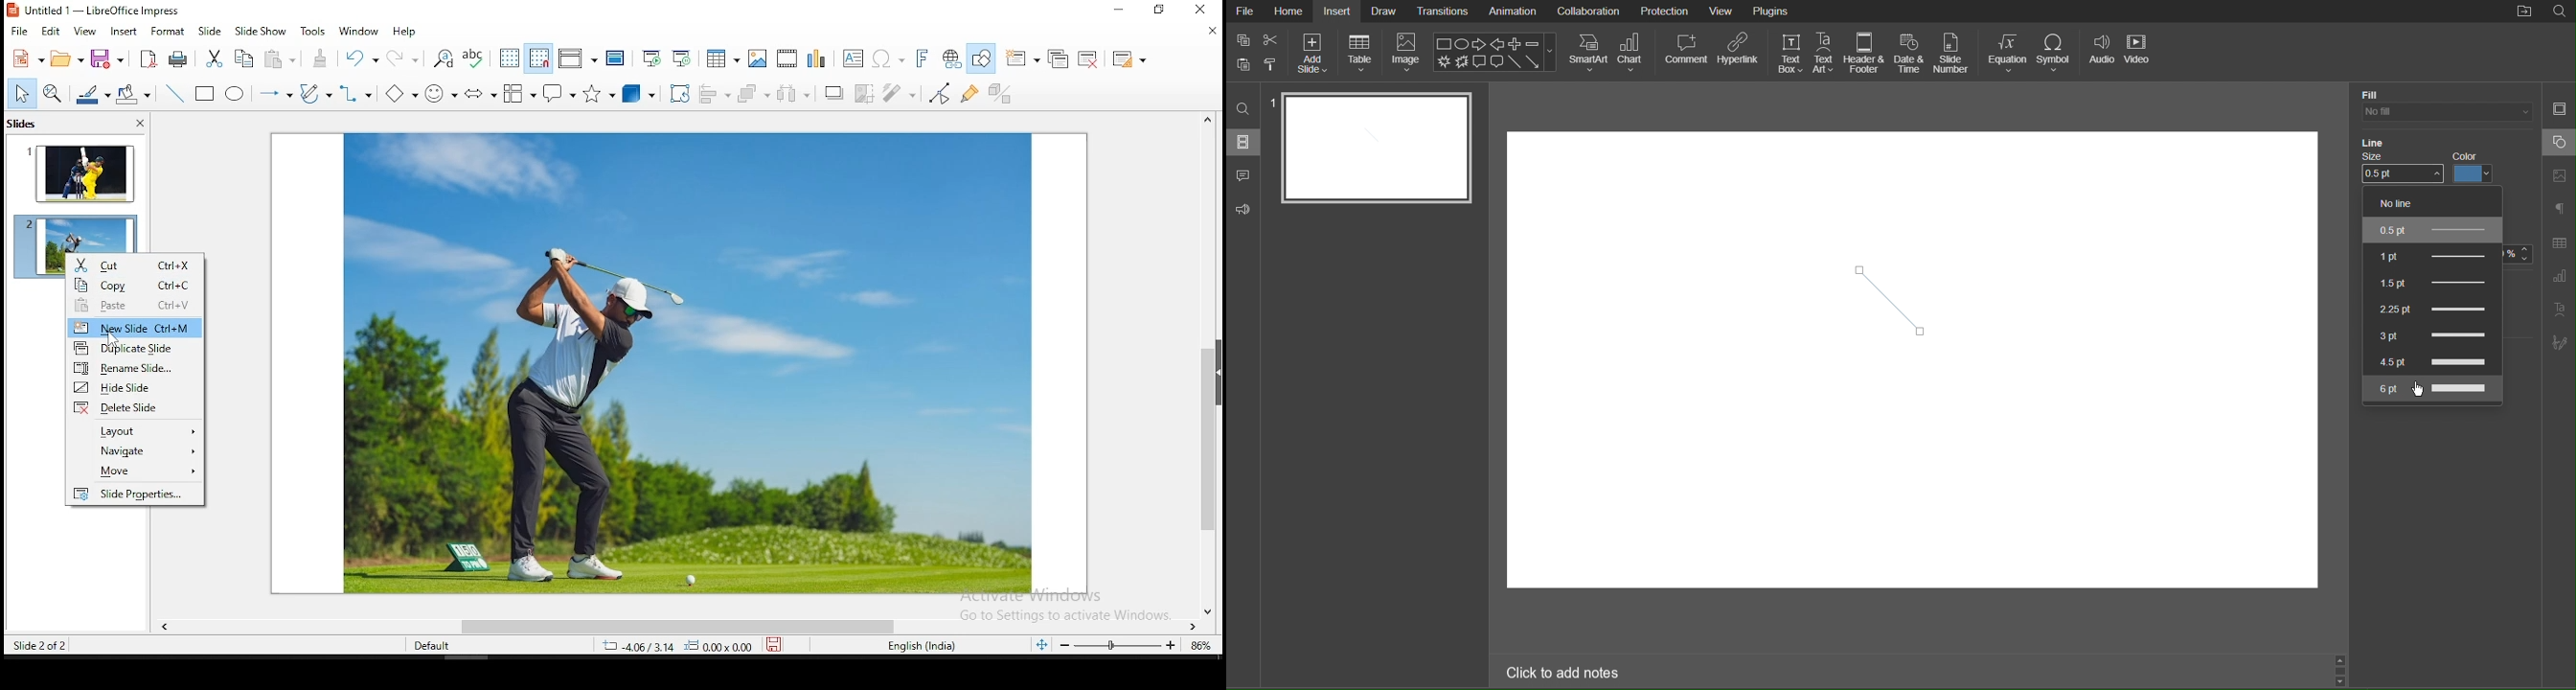 The image size is (2576, 700). Describe the element at coordinates (2559, 107) in the screenshot. I see `Slide Settings` at that location.